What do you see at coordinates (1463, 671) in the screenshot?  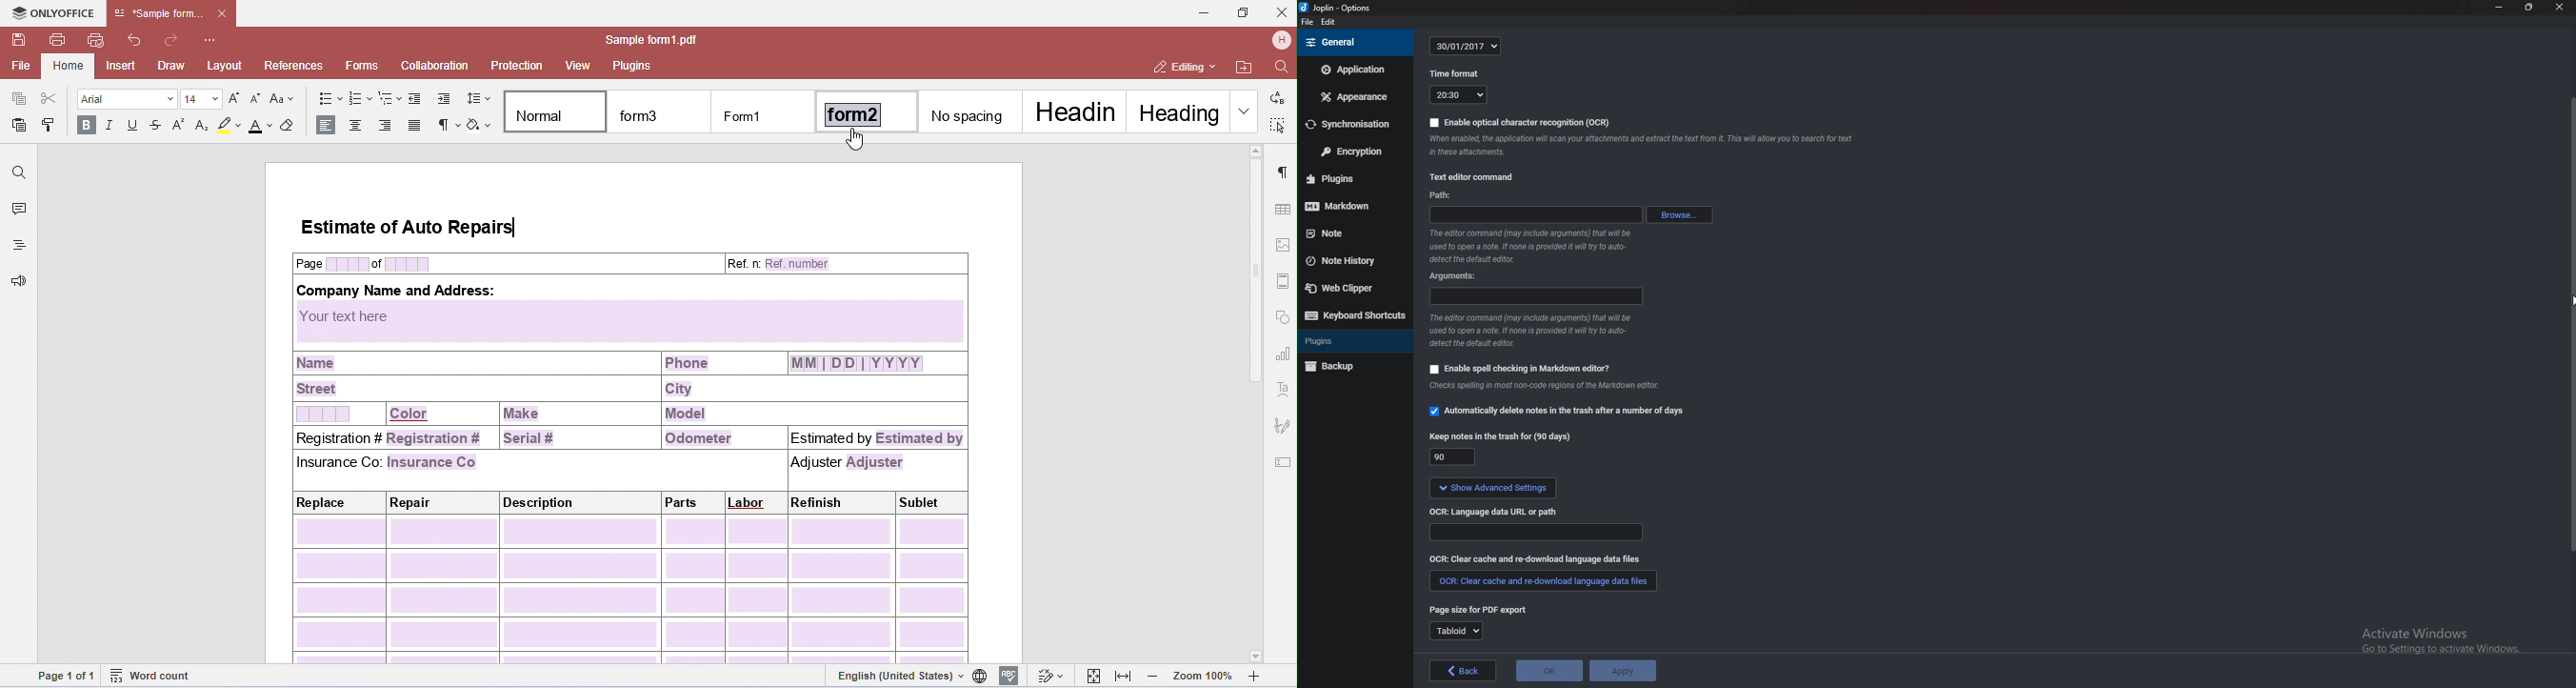 I see `back` at bounding box center [1463, 671].